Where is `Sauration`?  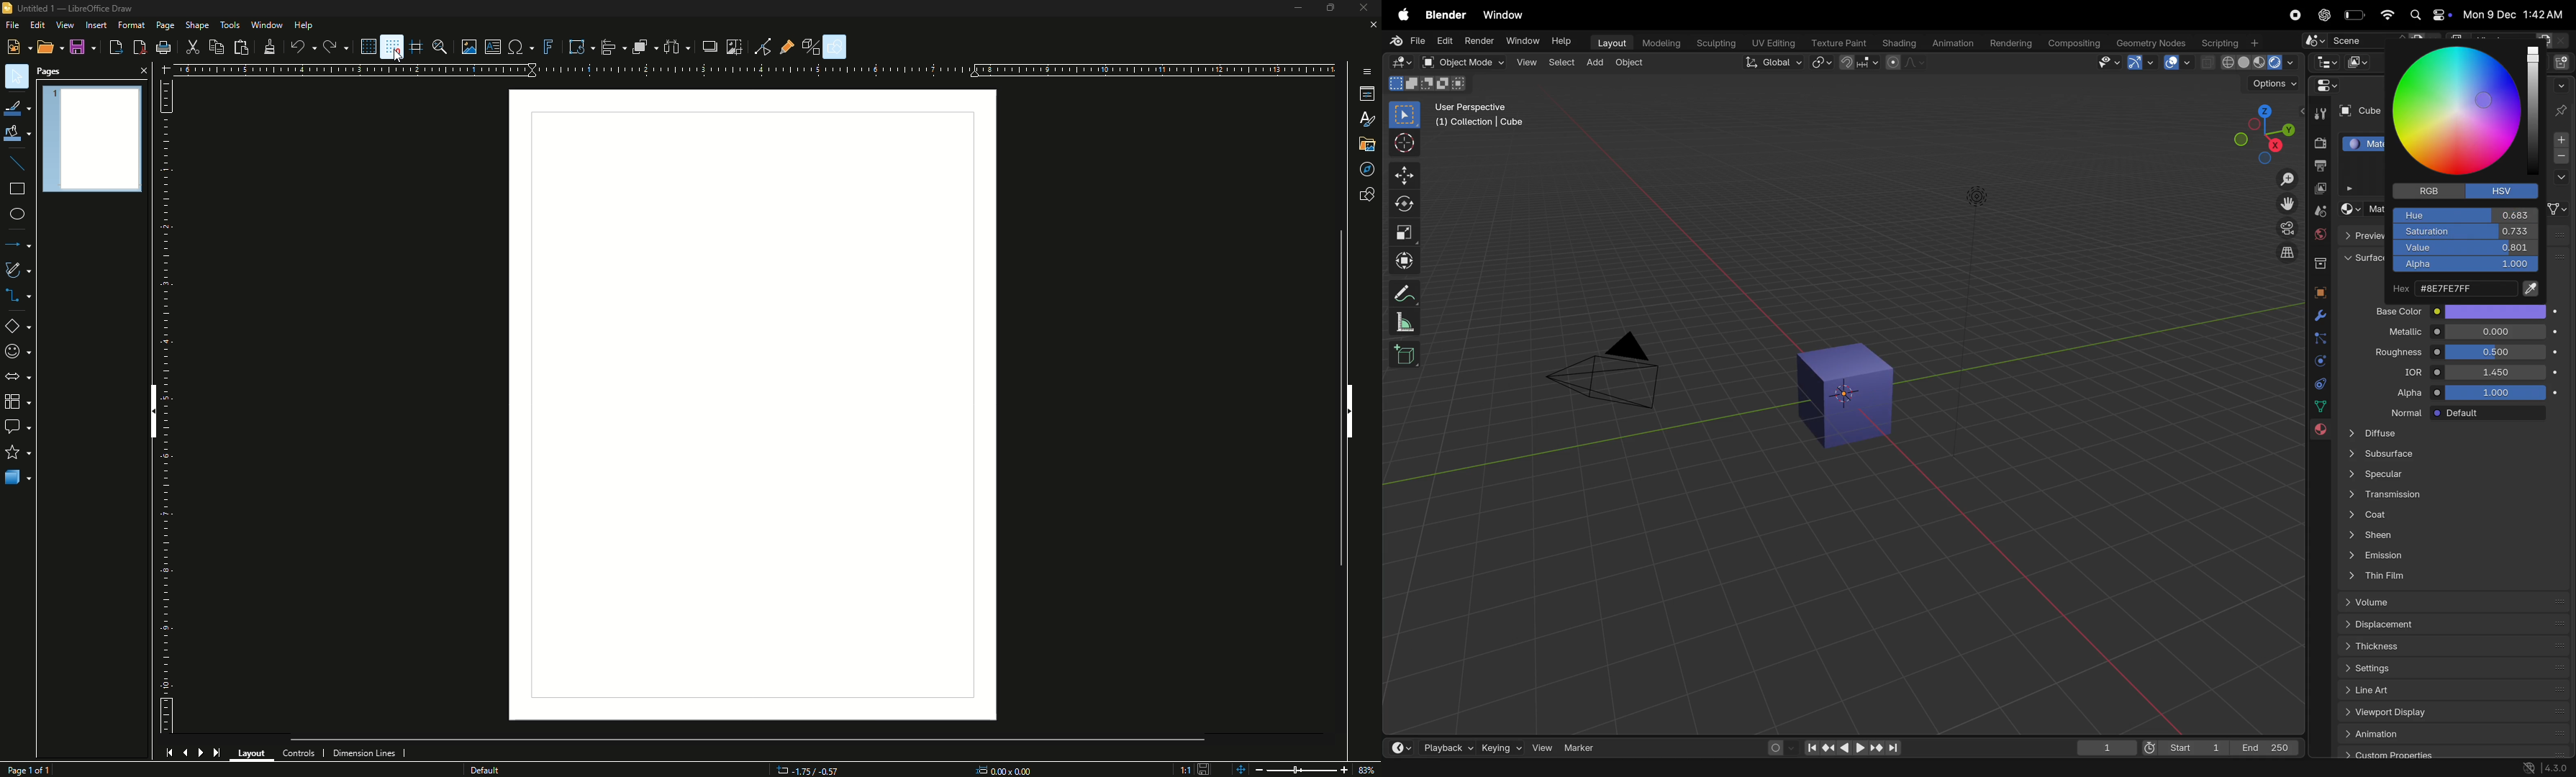 Sauration is located at coordinates (2465, 232).